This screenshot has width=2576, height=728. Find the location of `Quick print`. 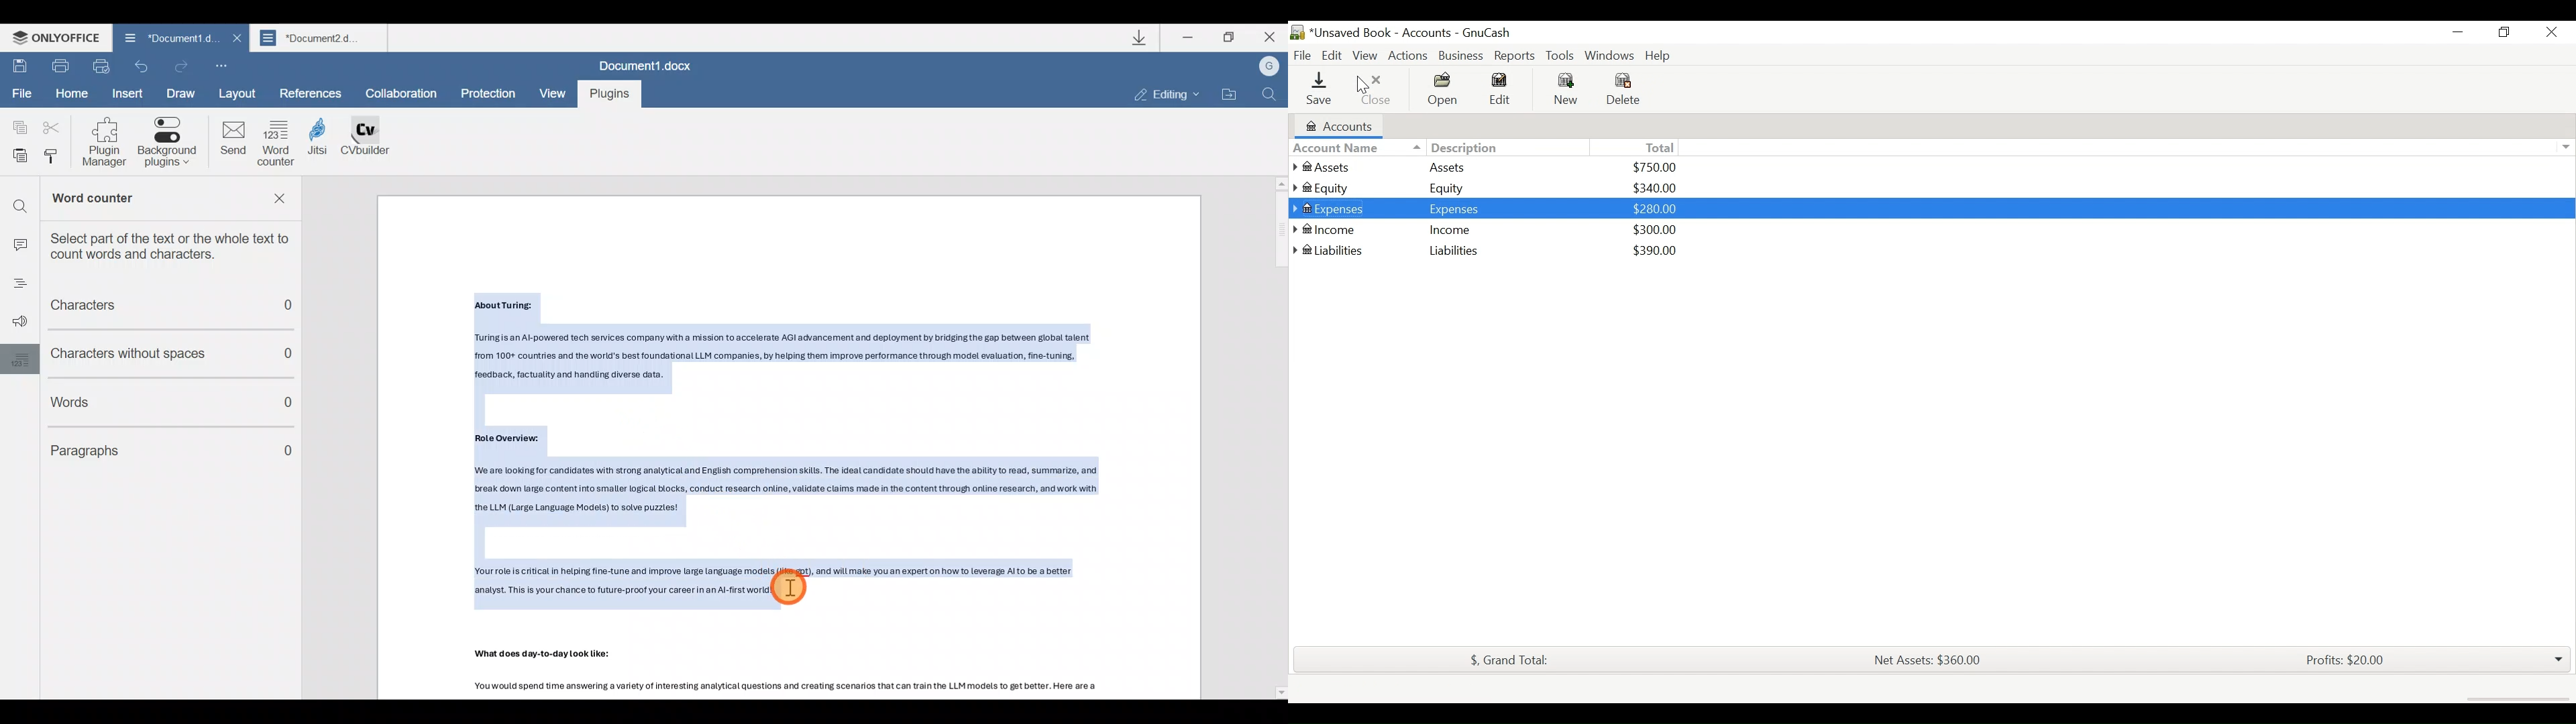

Quick print is located at coordinates (101, 66).